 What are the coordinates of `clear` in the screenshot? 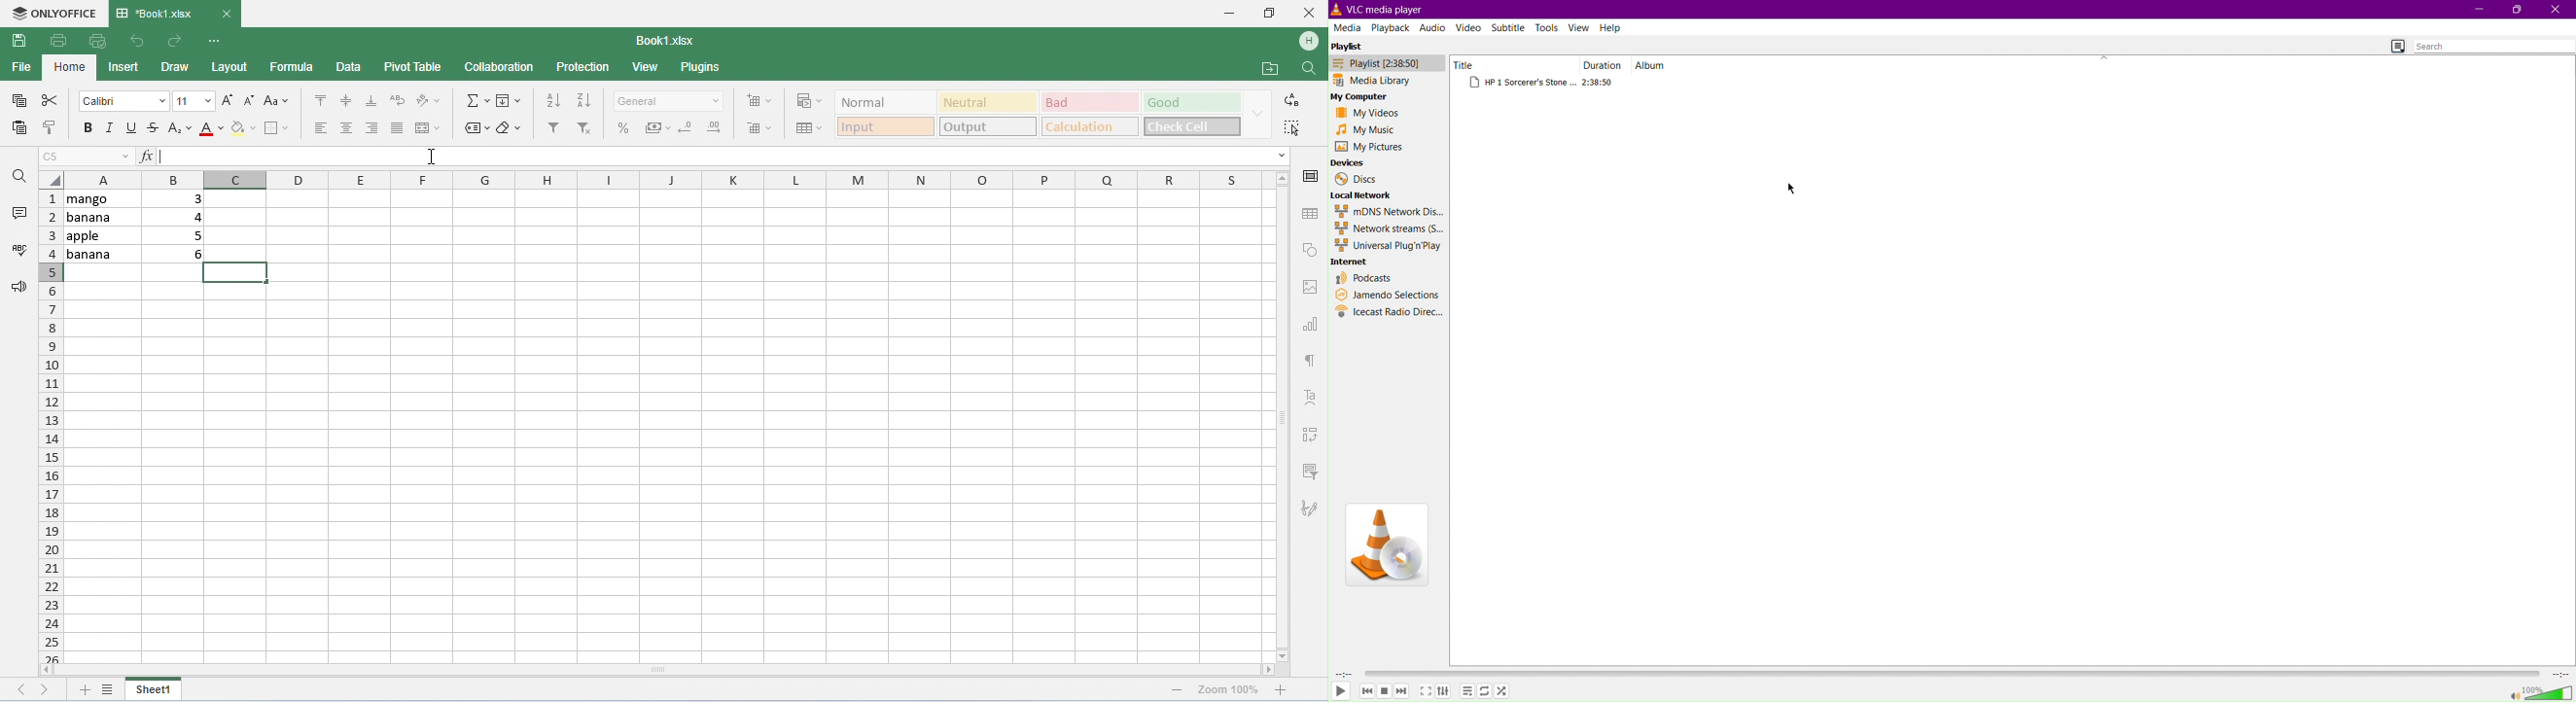 It's located at (510, 128).